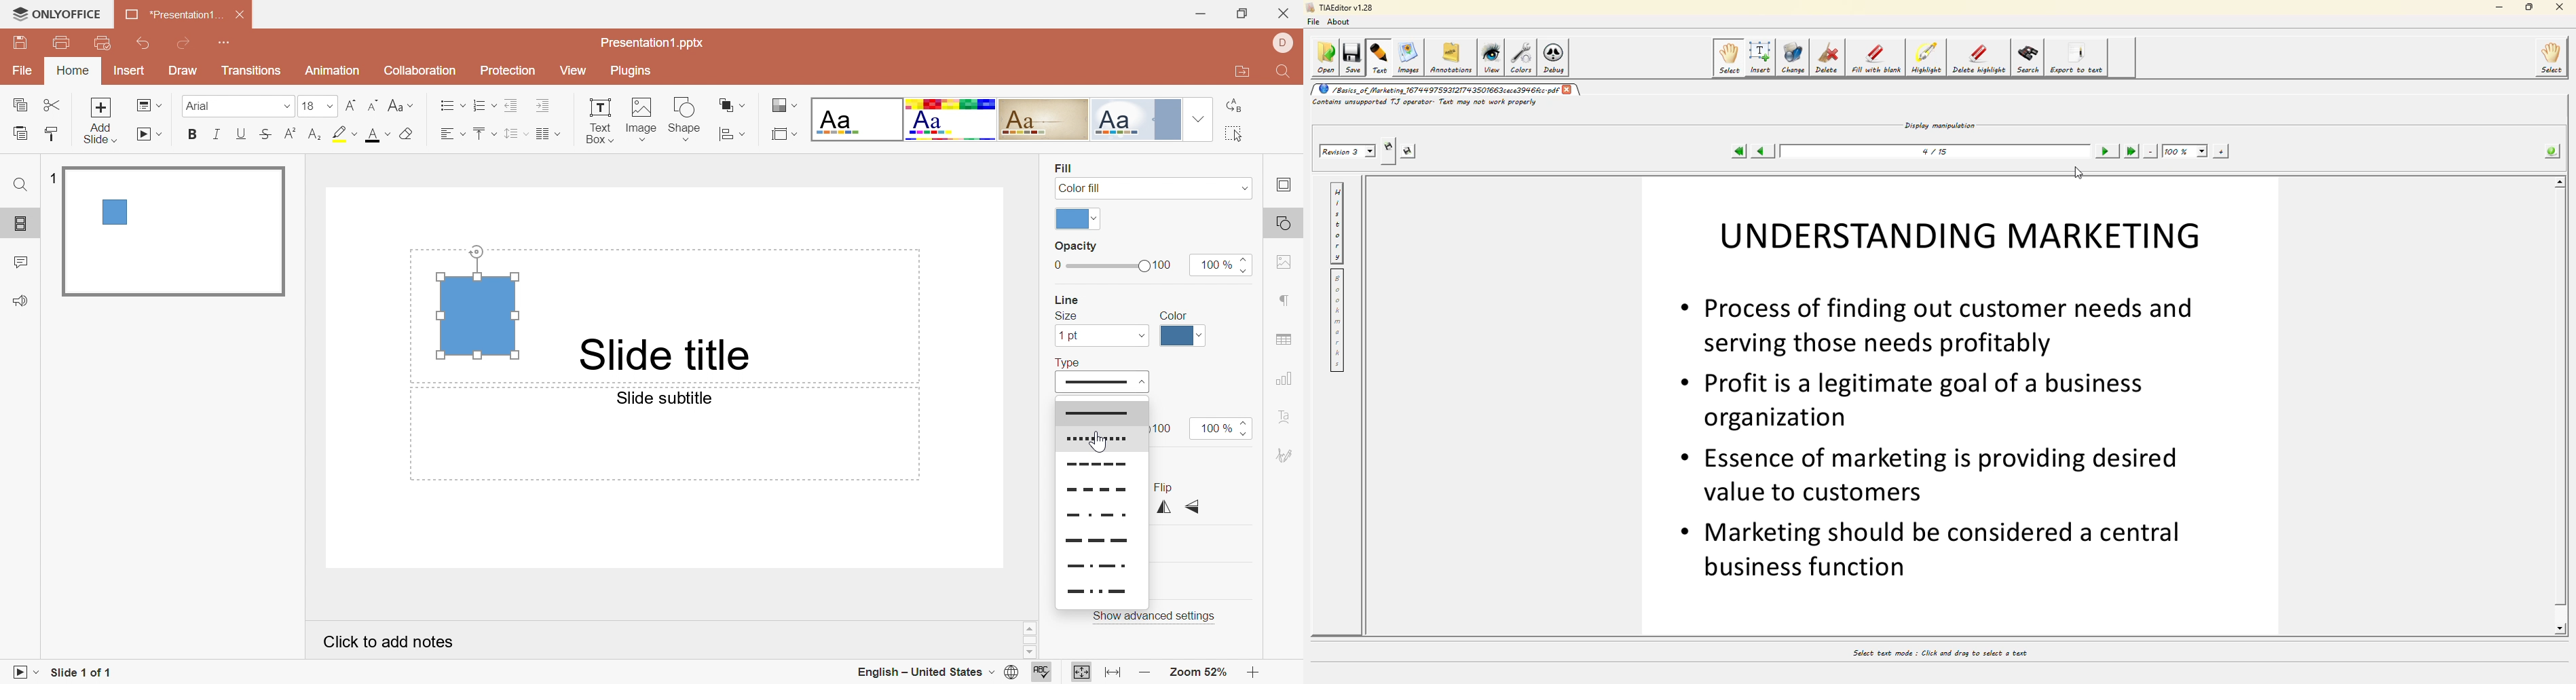 The height and width of the screenshot is (700, 2576). Describe the element at coordinates (1098, 219) in the screenshot. I see `Drop Down` at that location.